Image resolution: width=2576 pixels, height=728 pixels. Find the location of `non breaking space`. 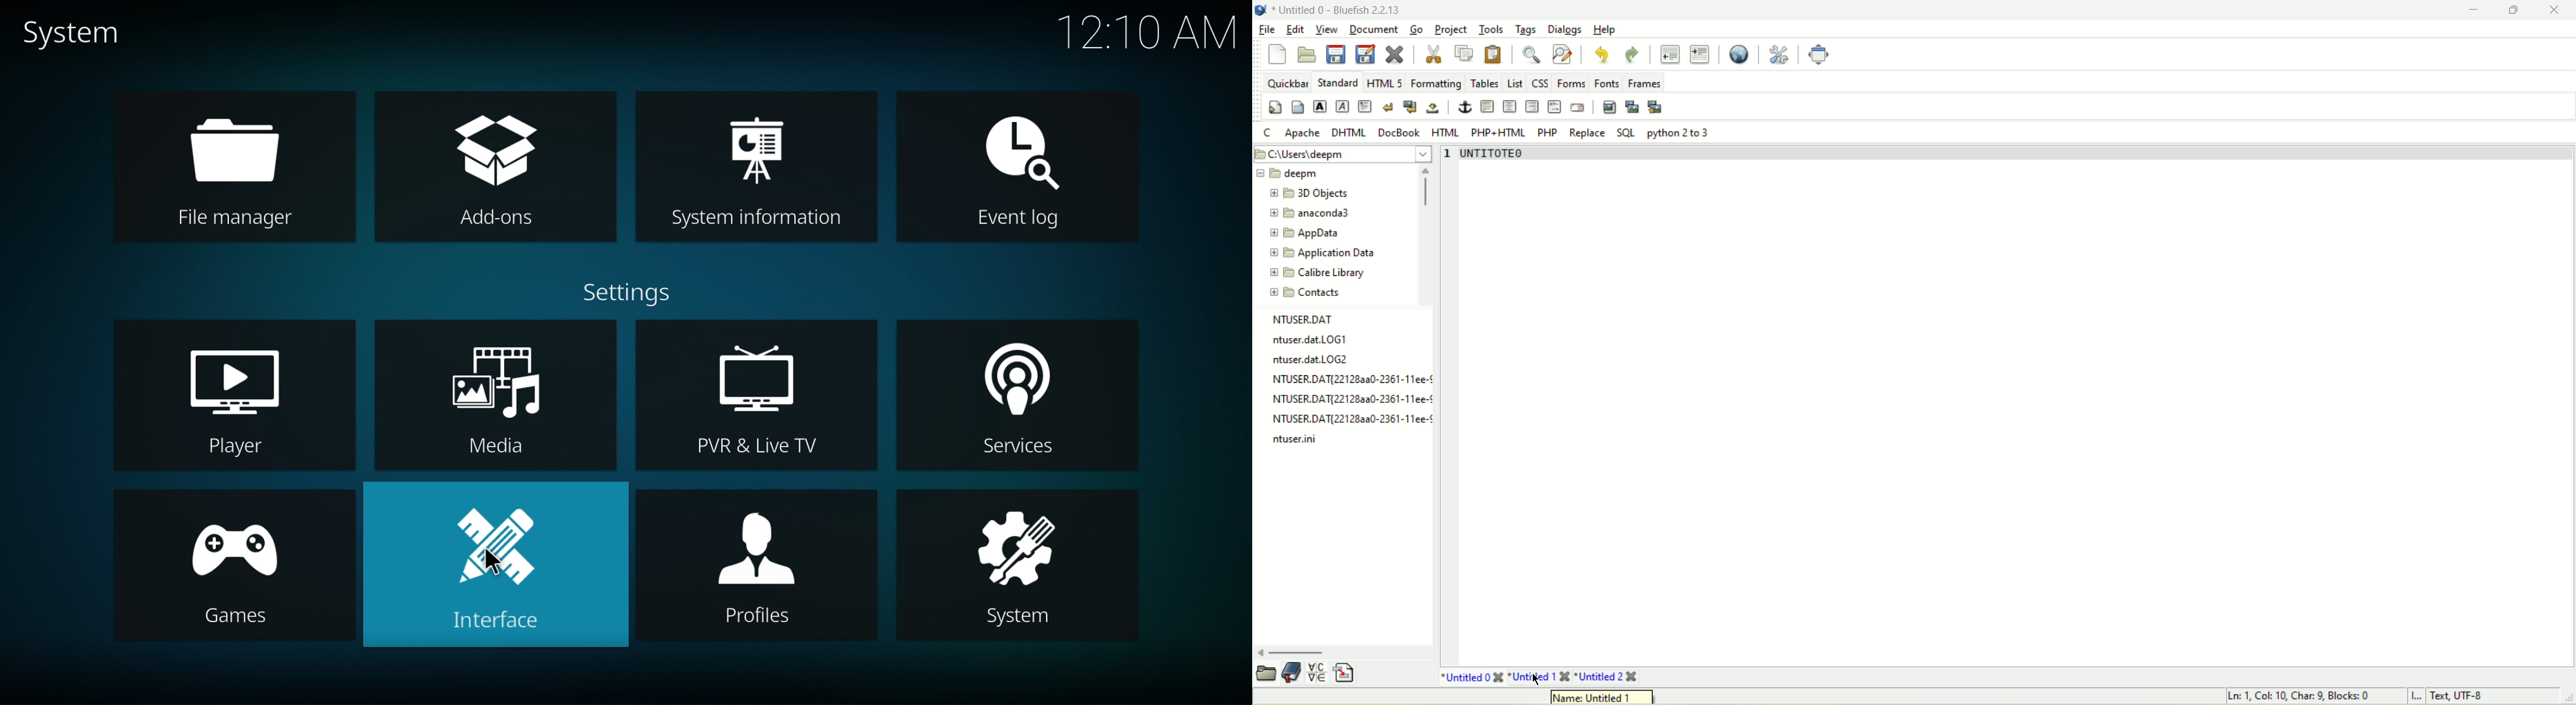

non breaking space is located at coordinates (1438, 107).